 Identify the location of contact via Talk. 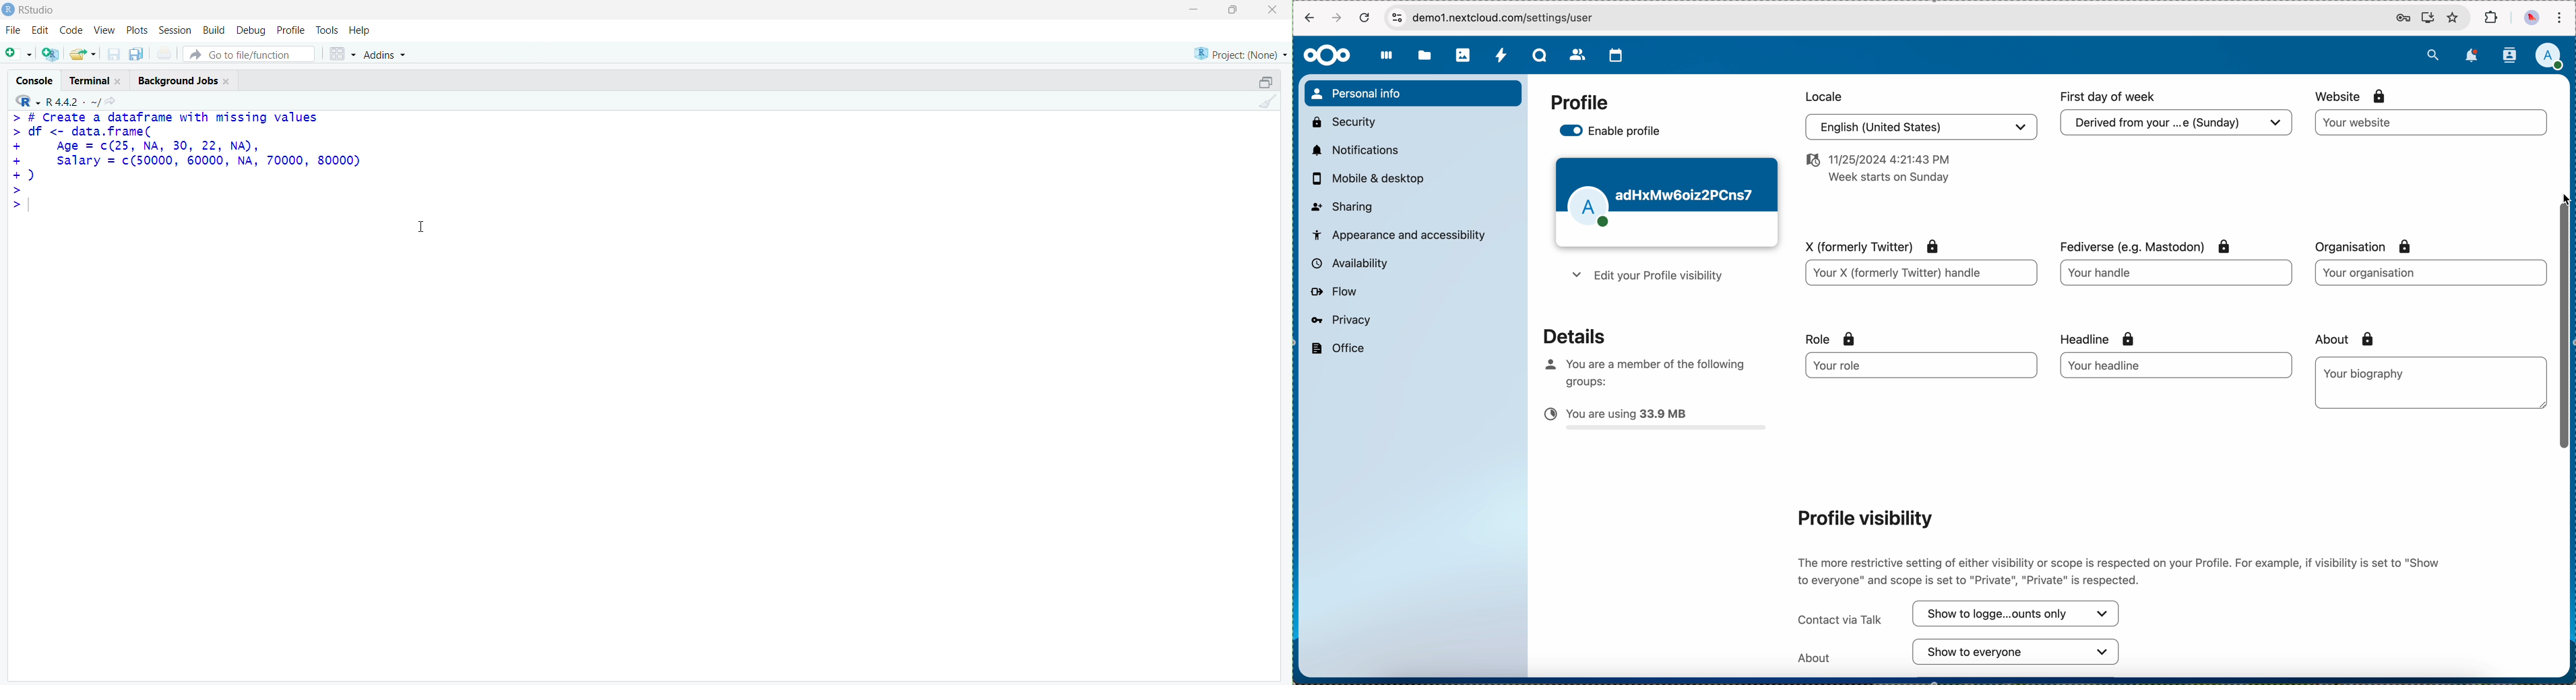
(1960, 614).